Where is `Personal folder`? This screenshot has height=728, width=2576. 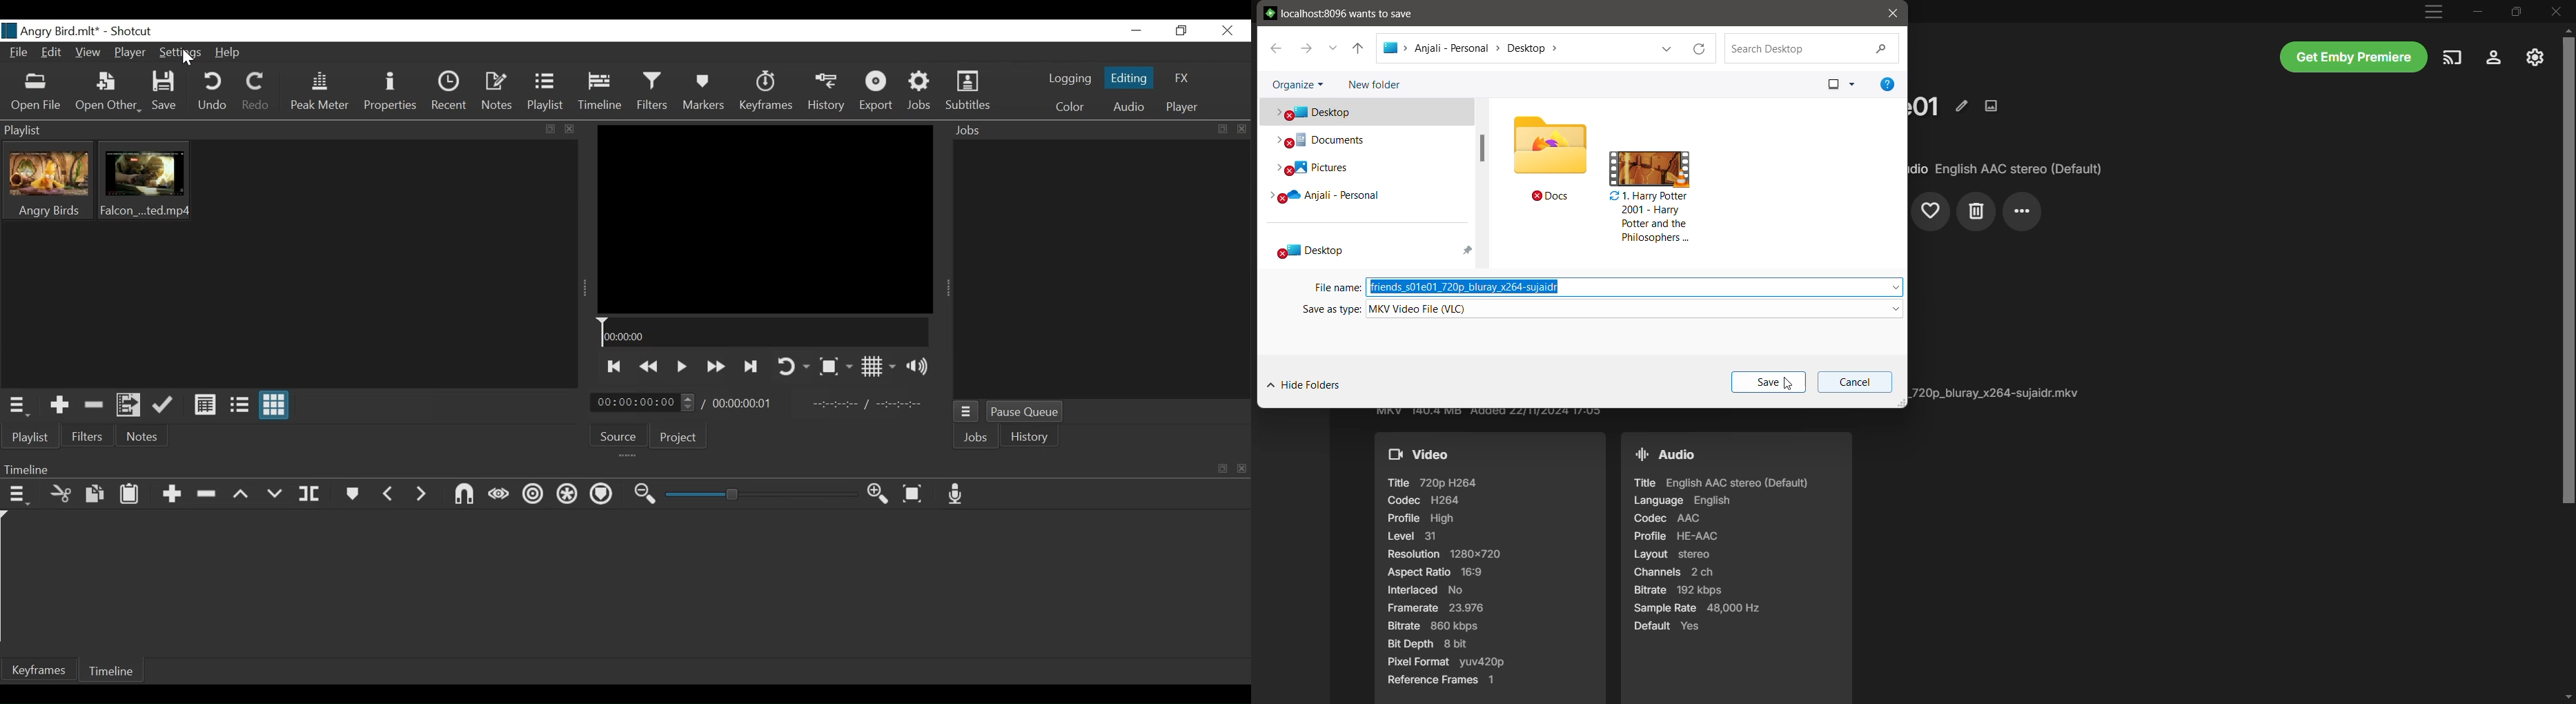 Personal folder is located at coordinates (1365, 196).